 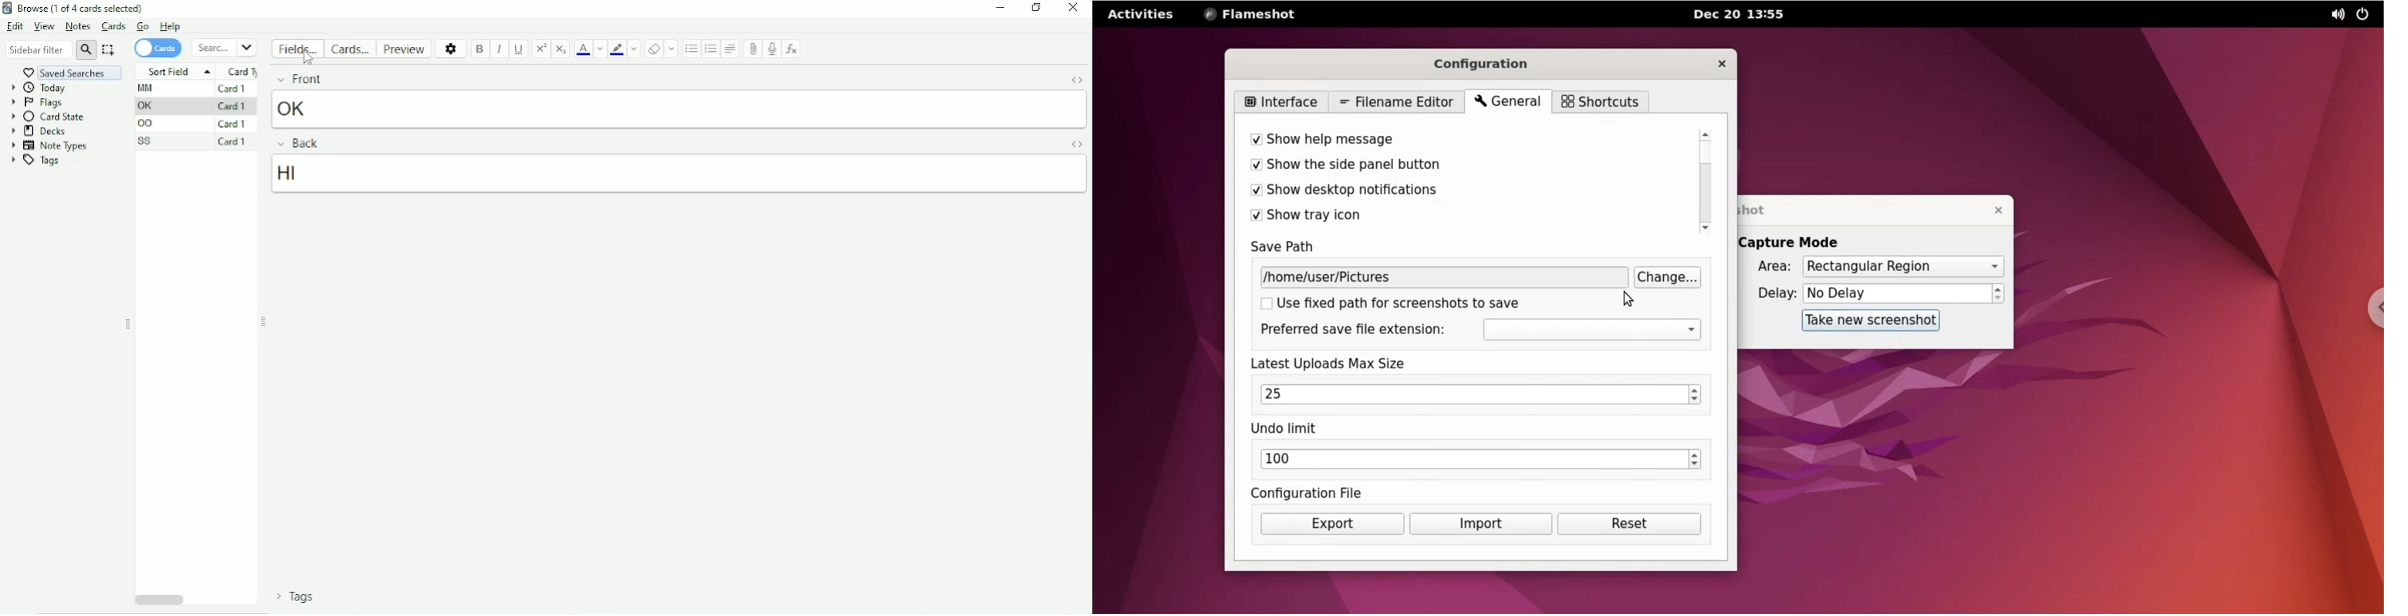 What do you see at coordinates (406, 48) in the screenshot?
I see `Preview` at bounding box center [406, 48].